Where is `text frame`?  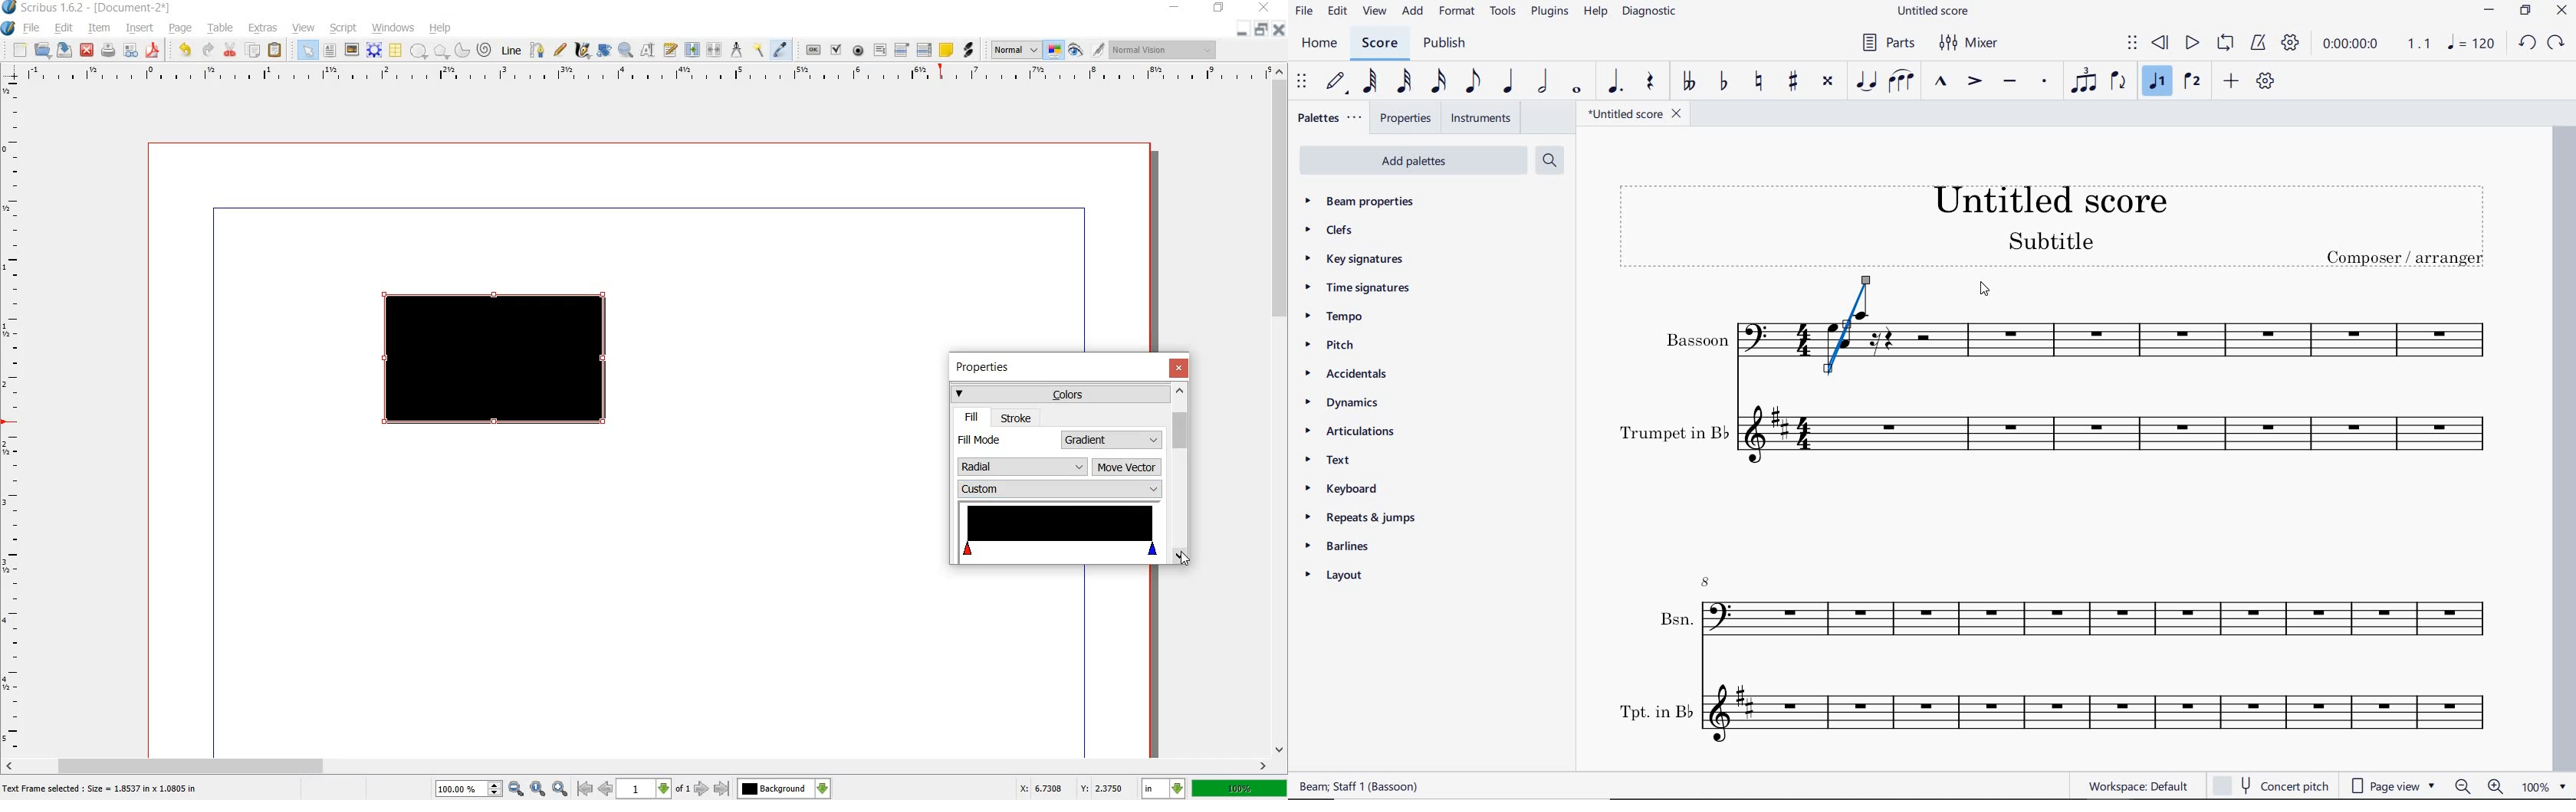 text frame is located at coordinates (329, 51).